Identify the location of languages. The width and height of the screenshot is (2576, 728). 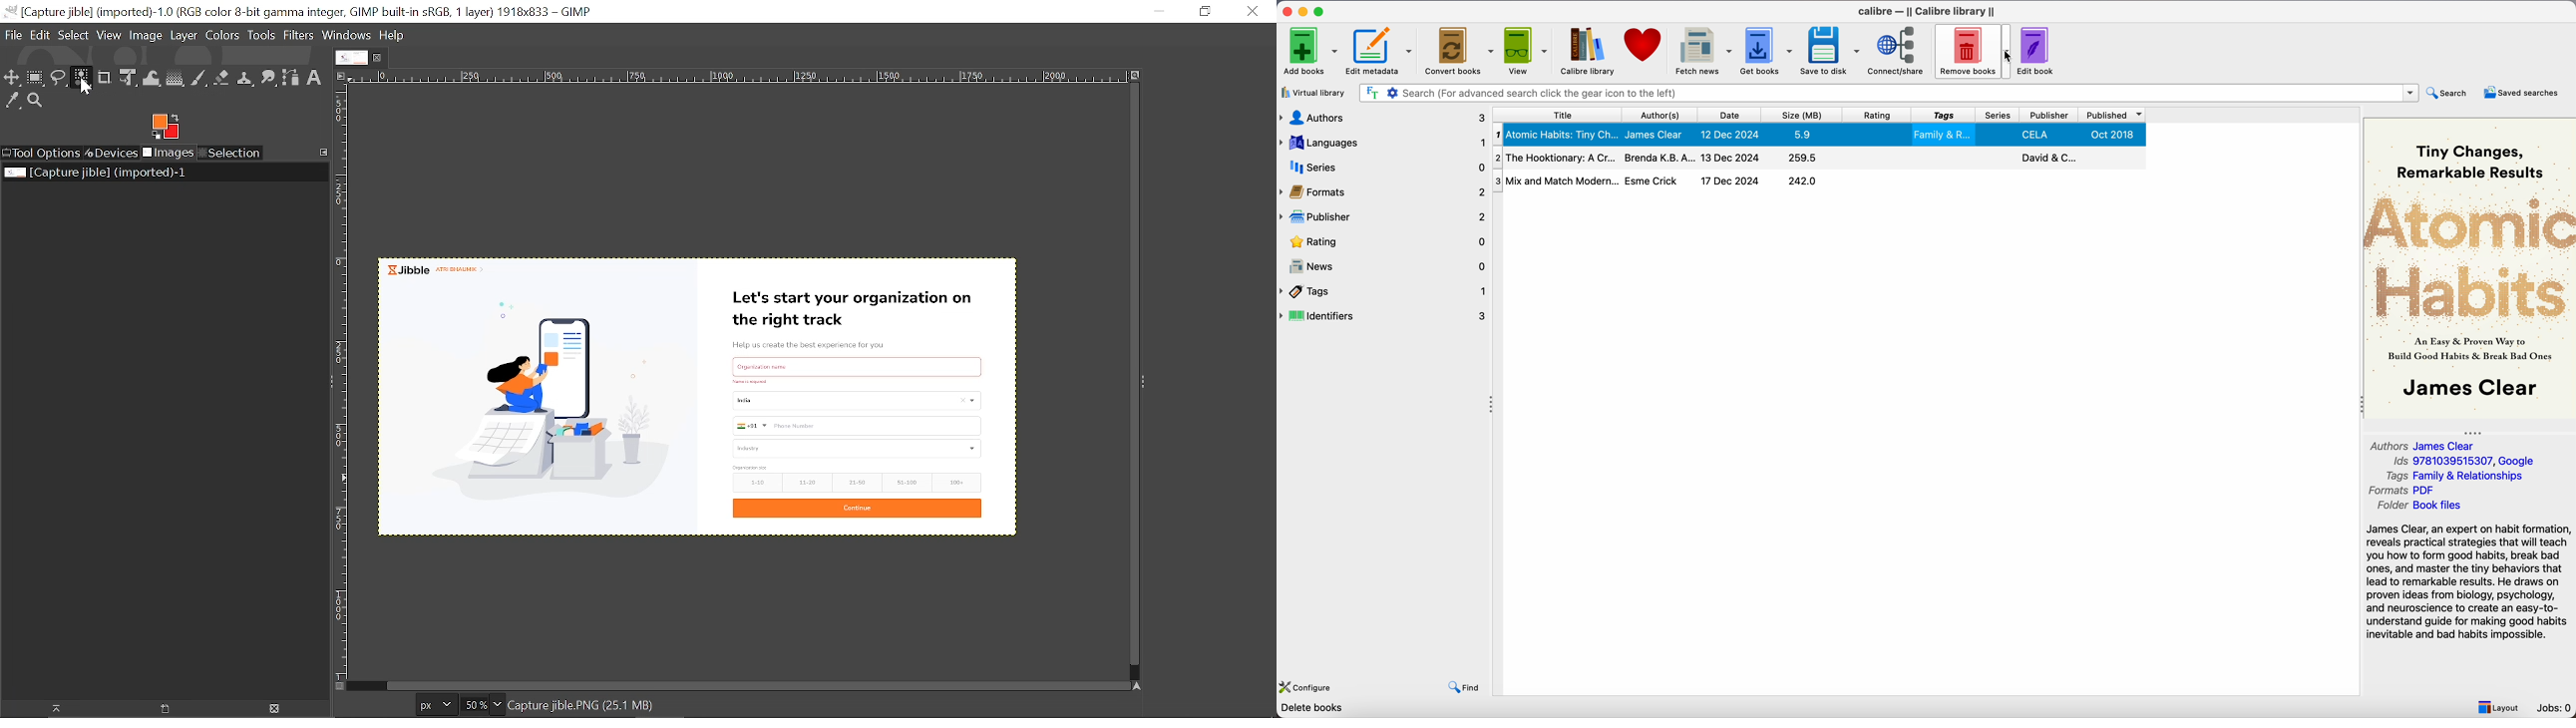
(1383, 142).